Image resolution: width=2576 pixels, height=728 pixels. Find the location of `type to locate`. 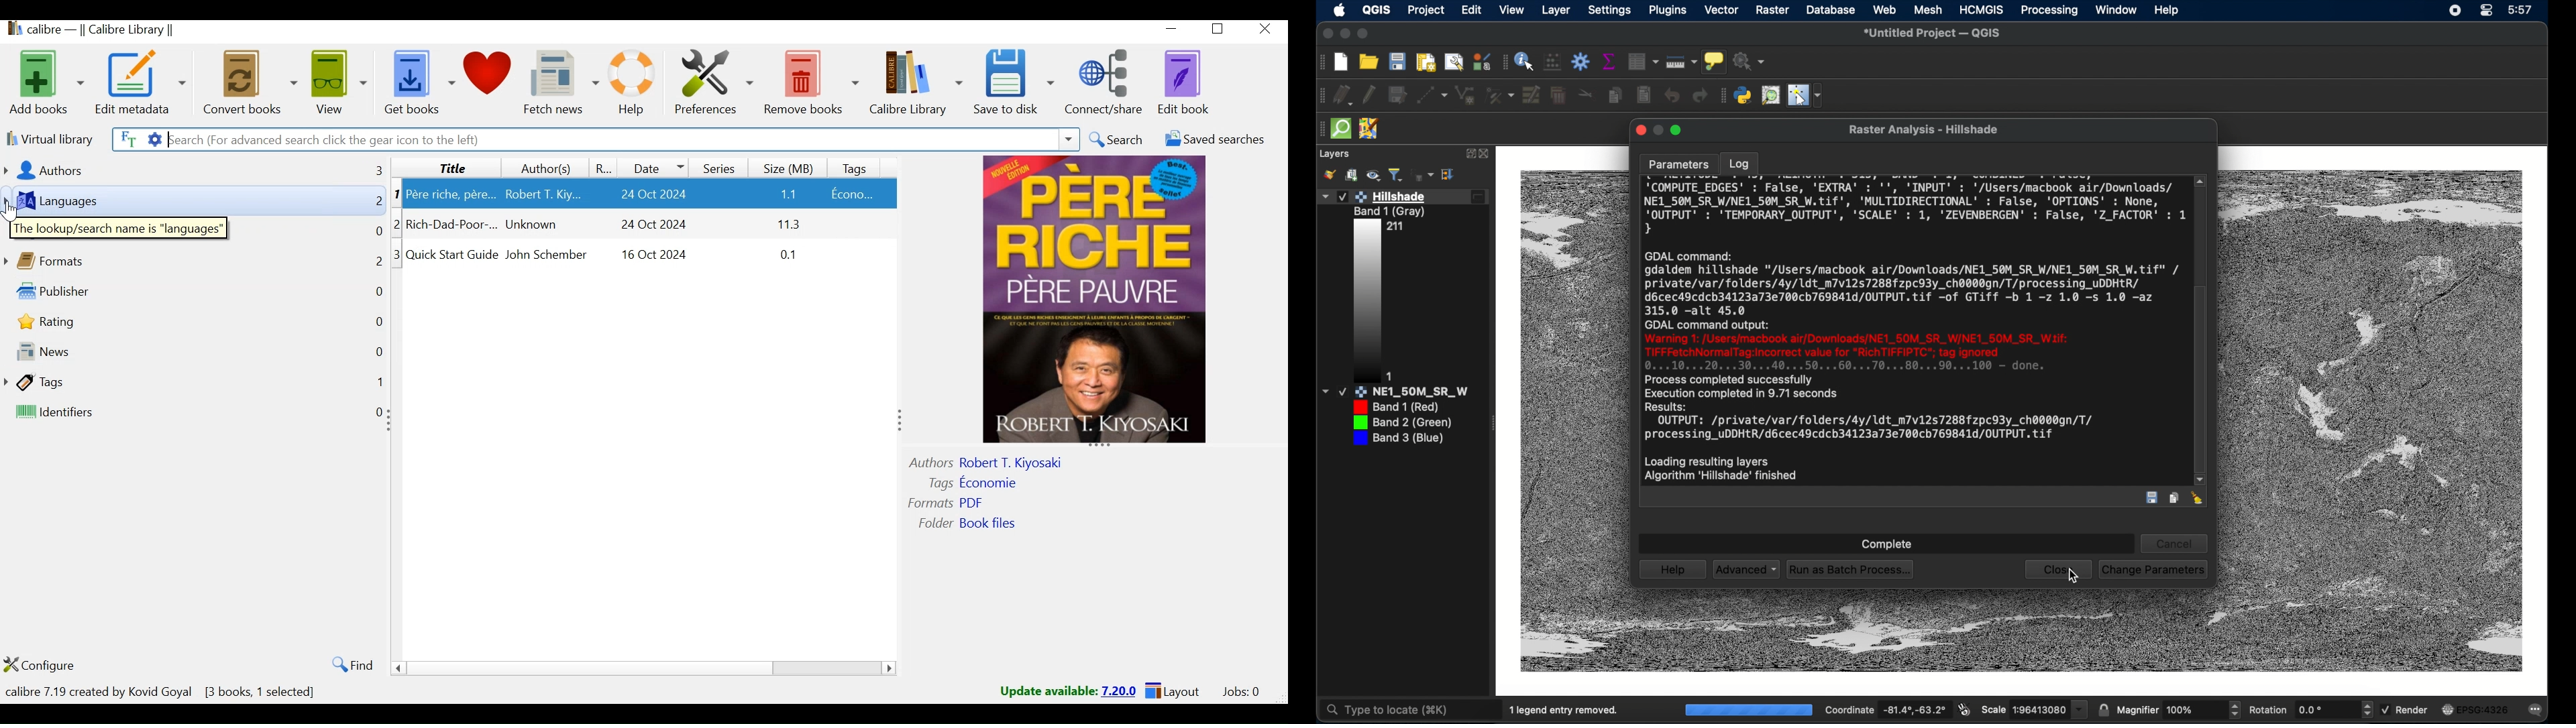

type to locate is located at coordinates (1387, 711).